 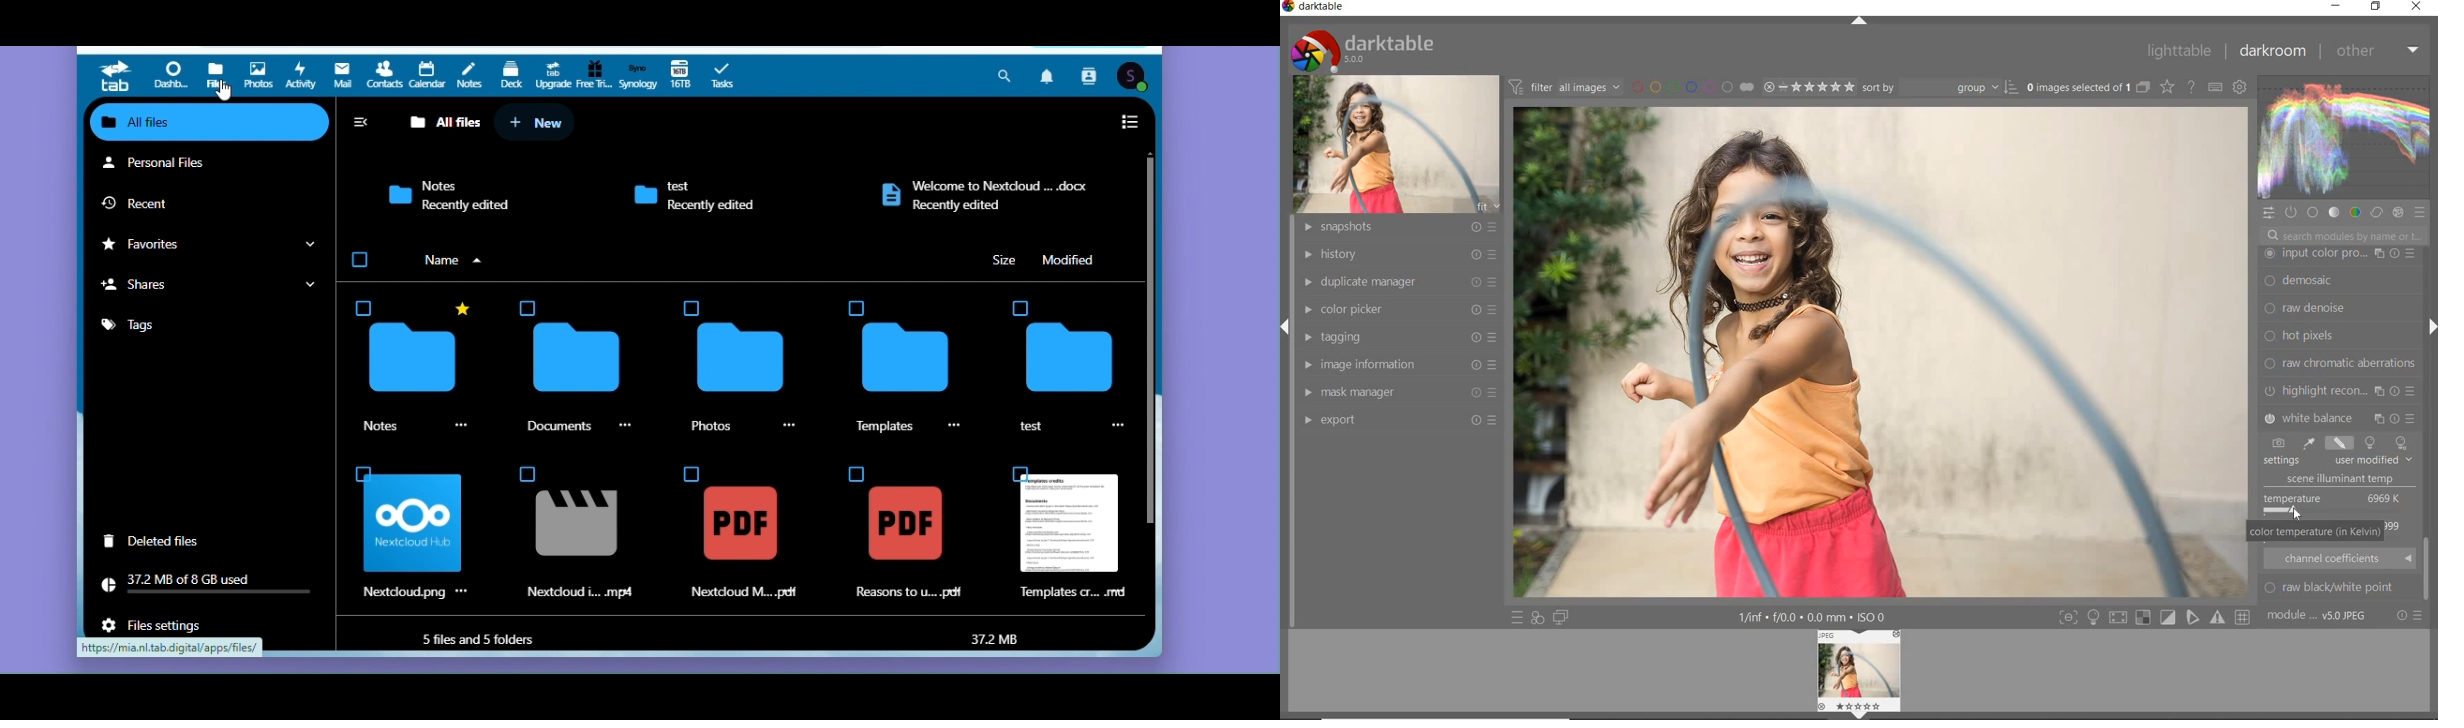 I want to click on TOOLS TO CHANGE WHITE BALANCE, so click(x=2337, y=443).